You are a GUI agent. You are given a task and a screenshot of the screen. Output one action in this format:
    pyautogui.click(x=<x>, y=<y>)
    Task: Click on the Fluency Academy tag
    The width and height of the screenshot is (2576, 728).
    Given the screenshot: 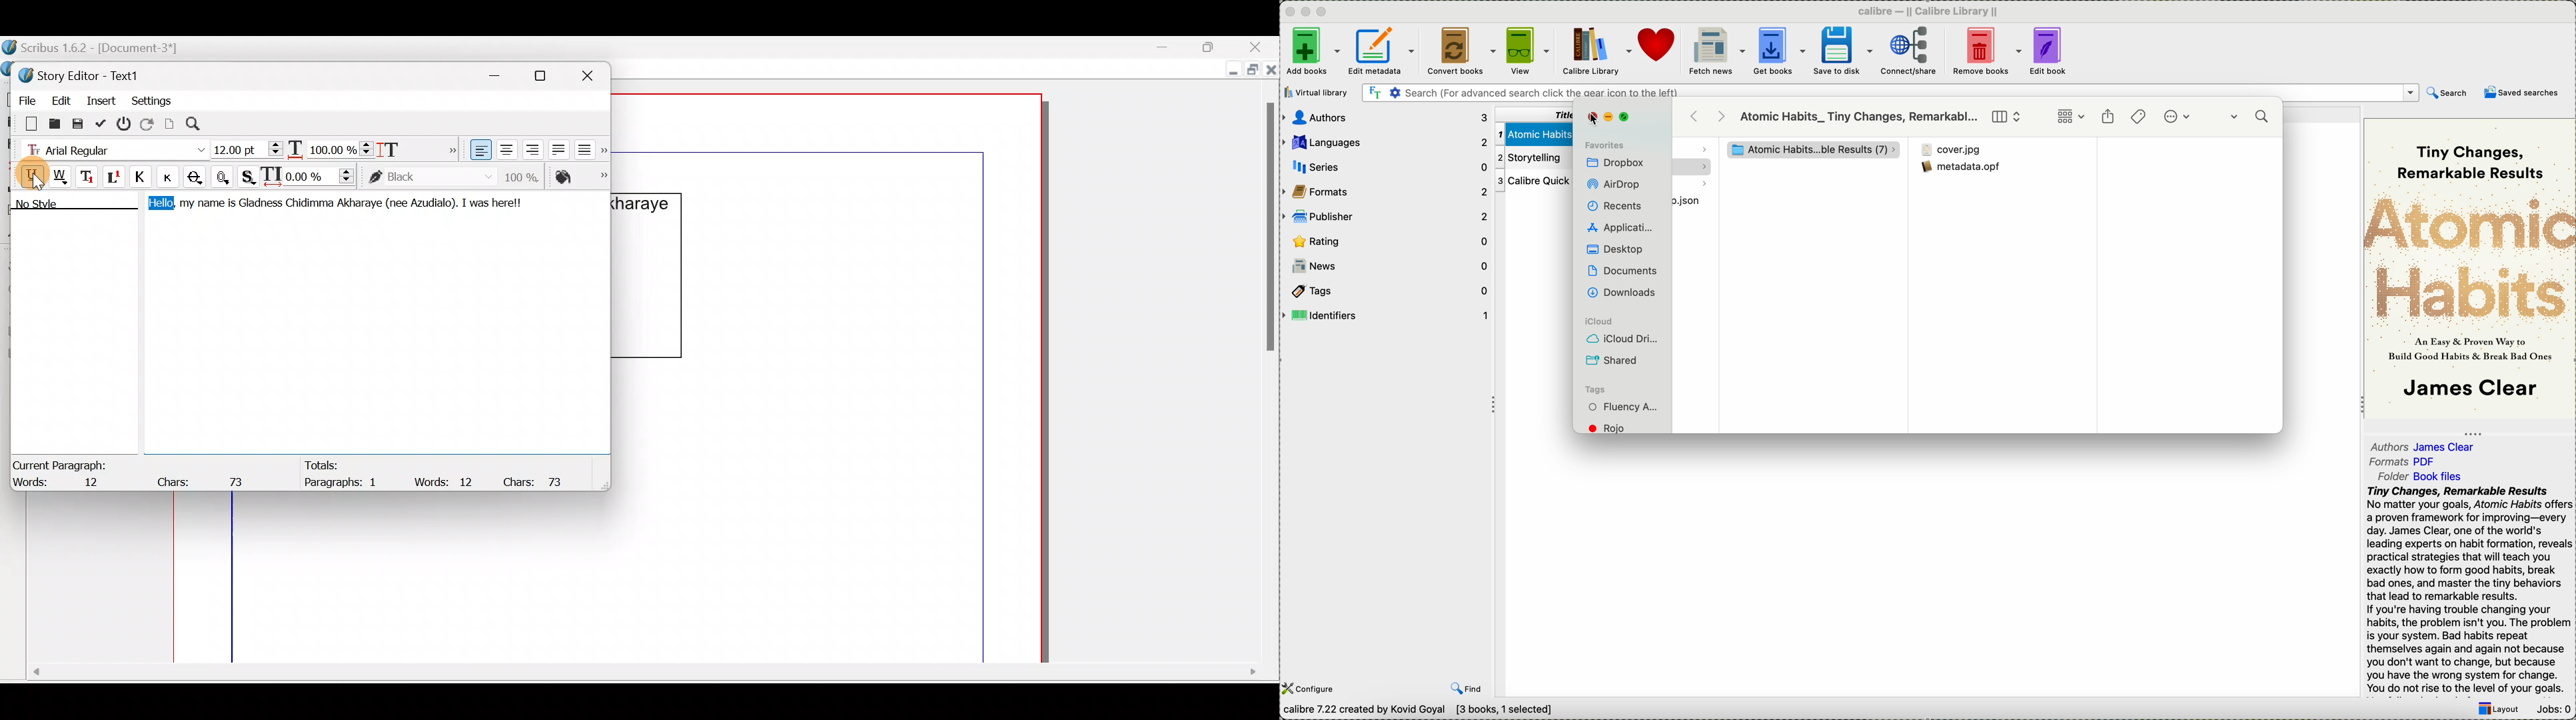 What is the action you would take?
    pyautogui.click(x=1624, y=408)
    